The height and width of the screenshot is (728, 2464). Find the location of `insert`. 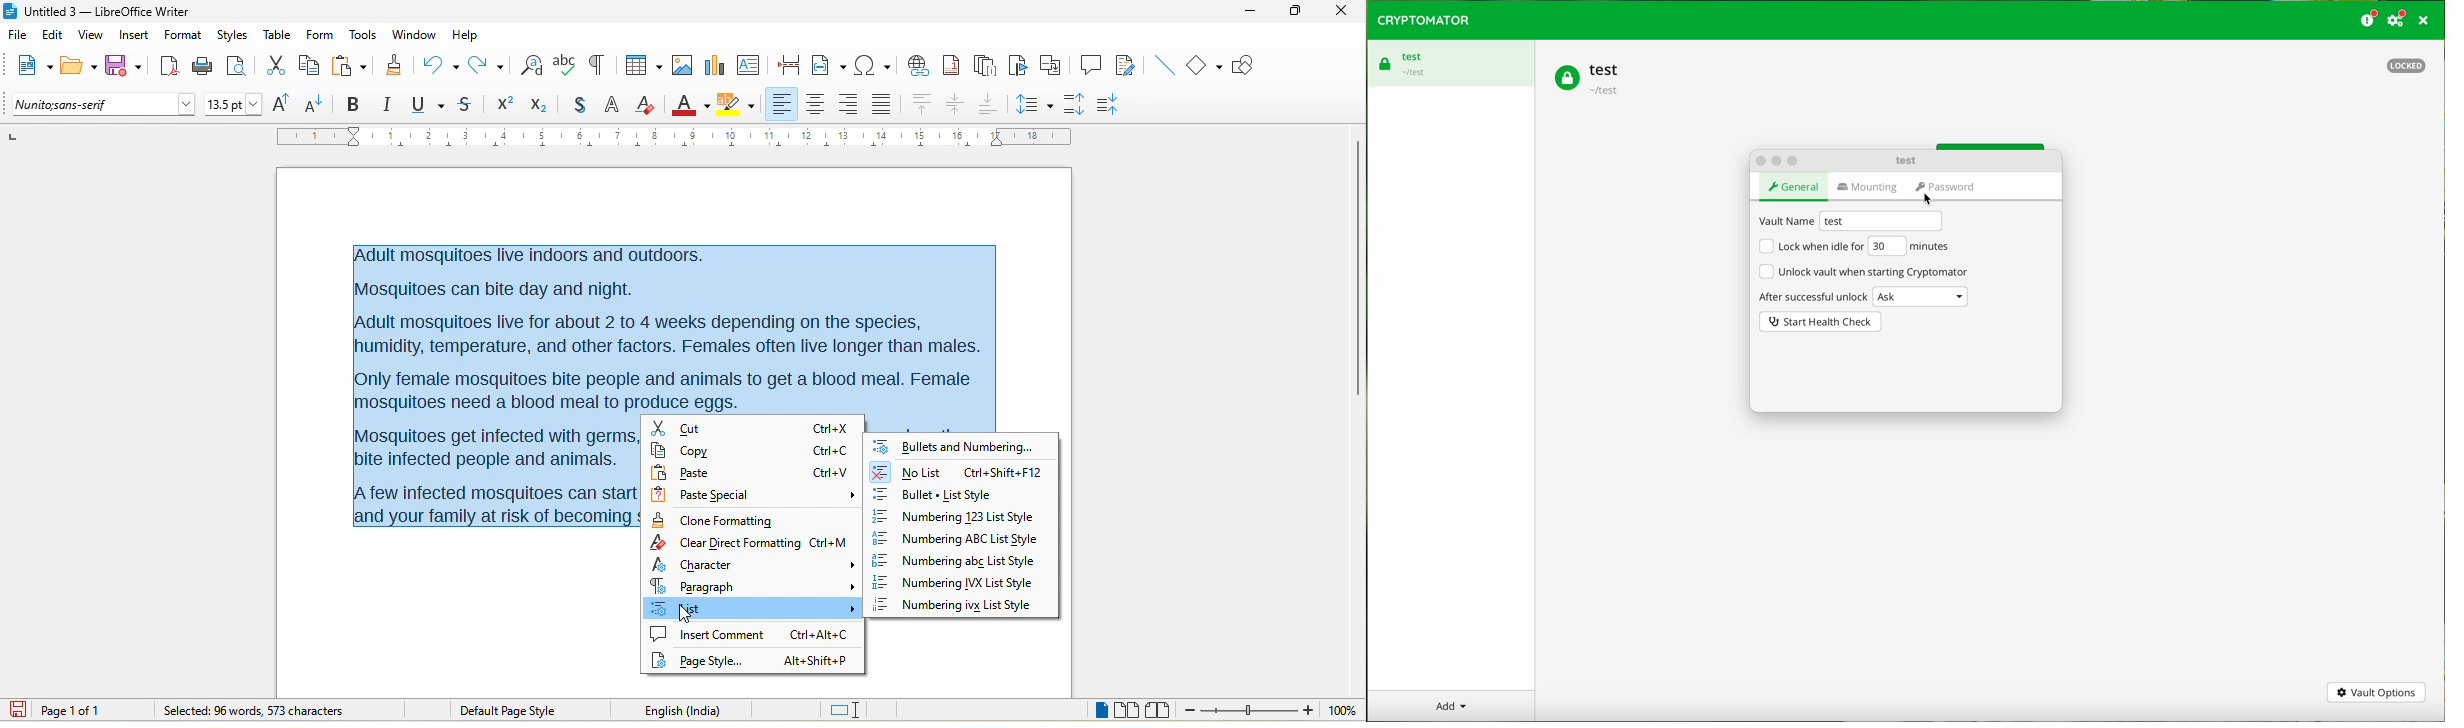

insert is located at coordinates (135, 36).